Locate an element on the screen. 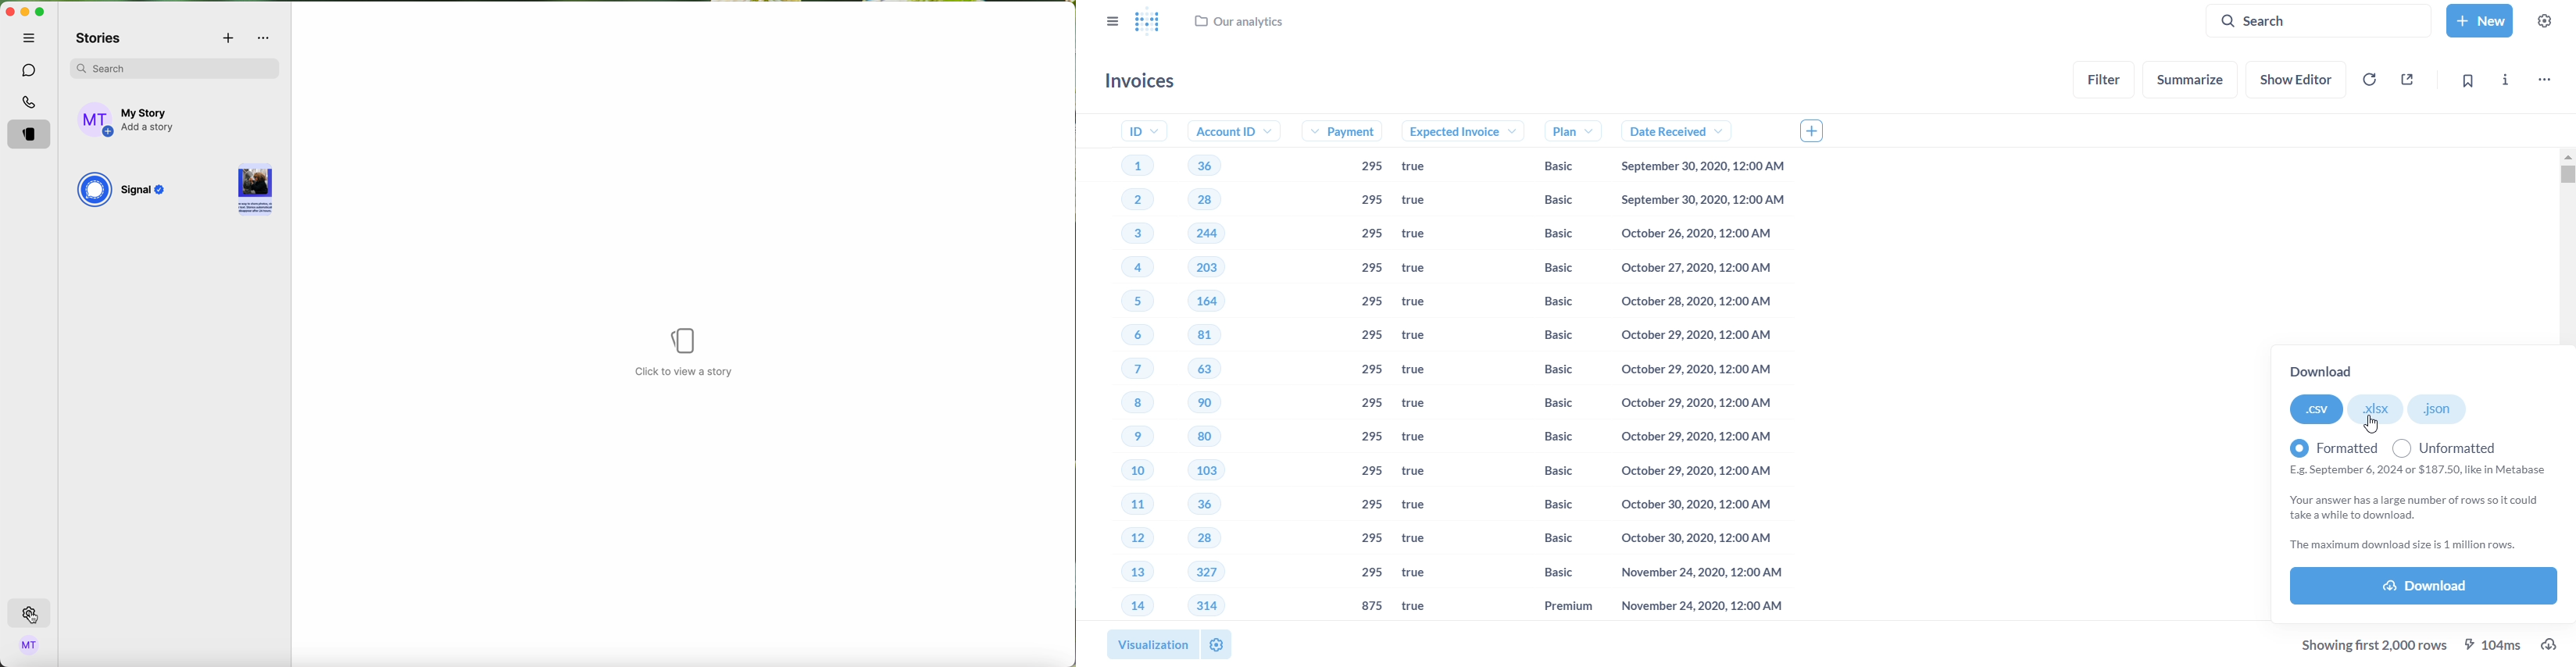 This screenshot has width=2576, height=672. October 29,2020, 12:00 AM is located at coordinates (1702, 337).